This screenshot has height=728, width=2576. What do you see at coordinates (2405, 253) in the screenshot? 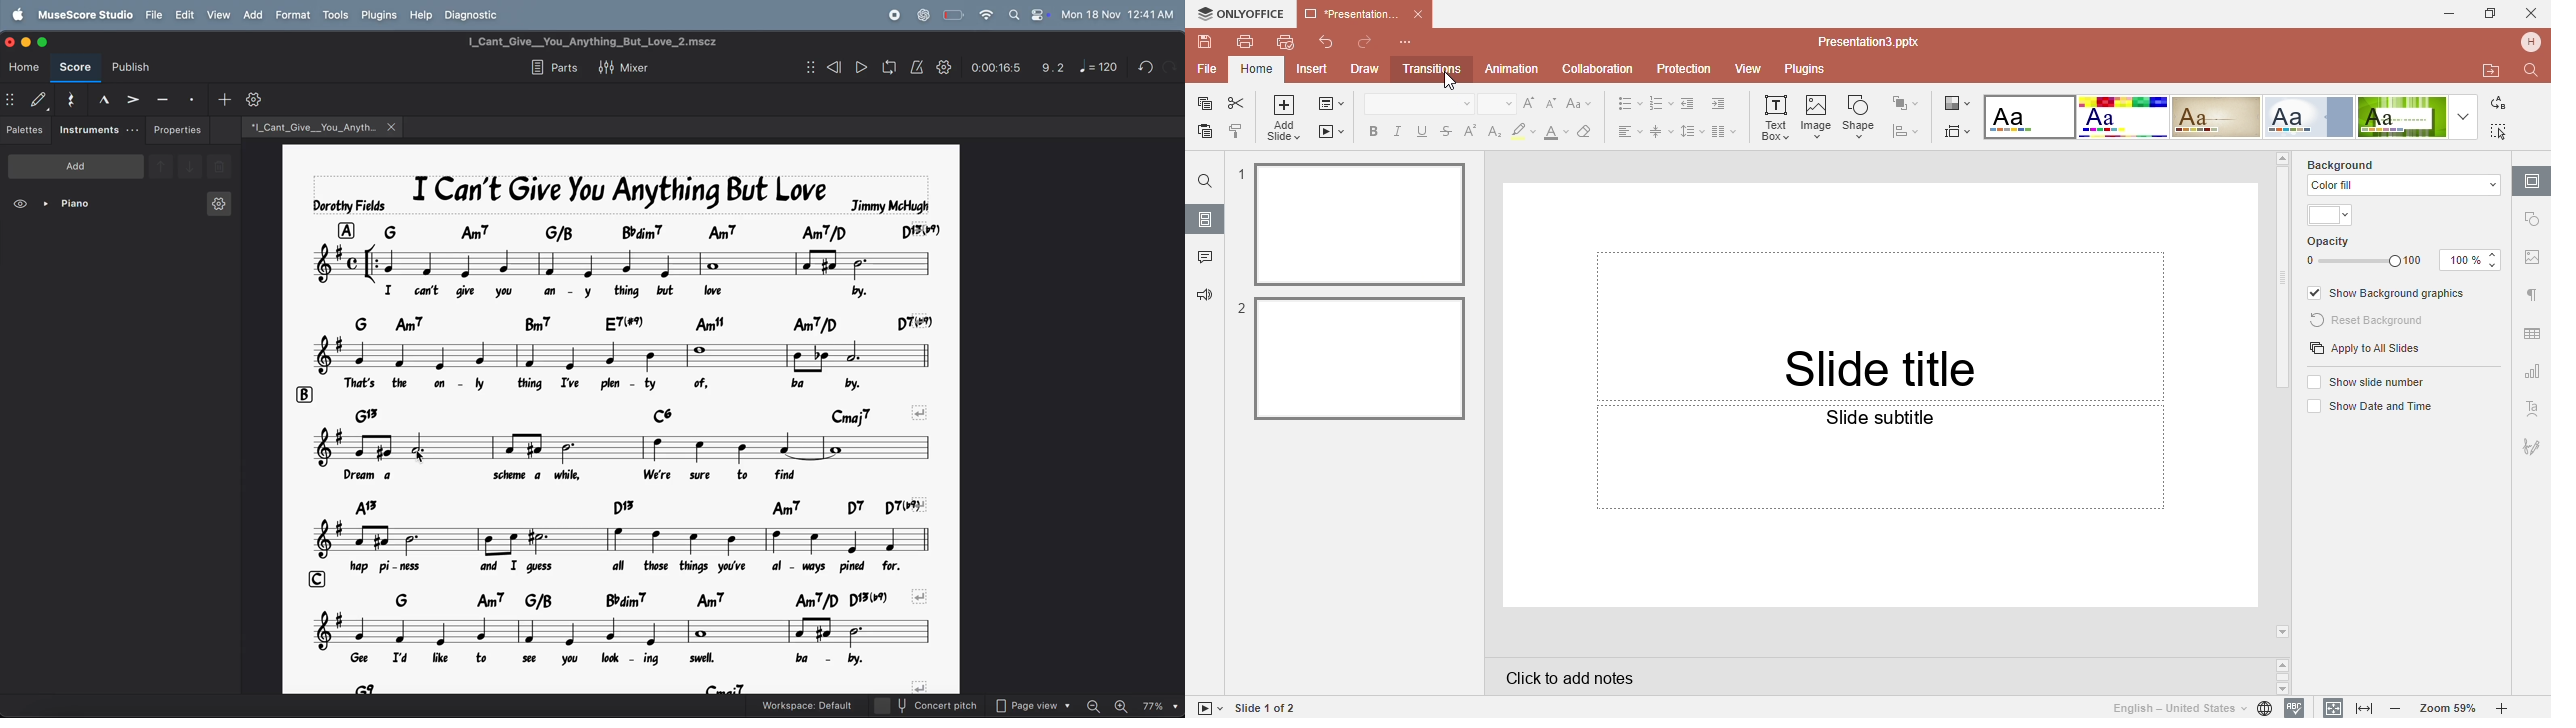
I see `Opacity` at bounding box center [2405, 253].